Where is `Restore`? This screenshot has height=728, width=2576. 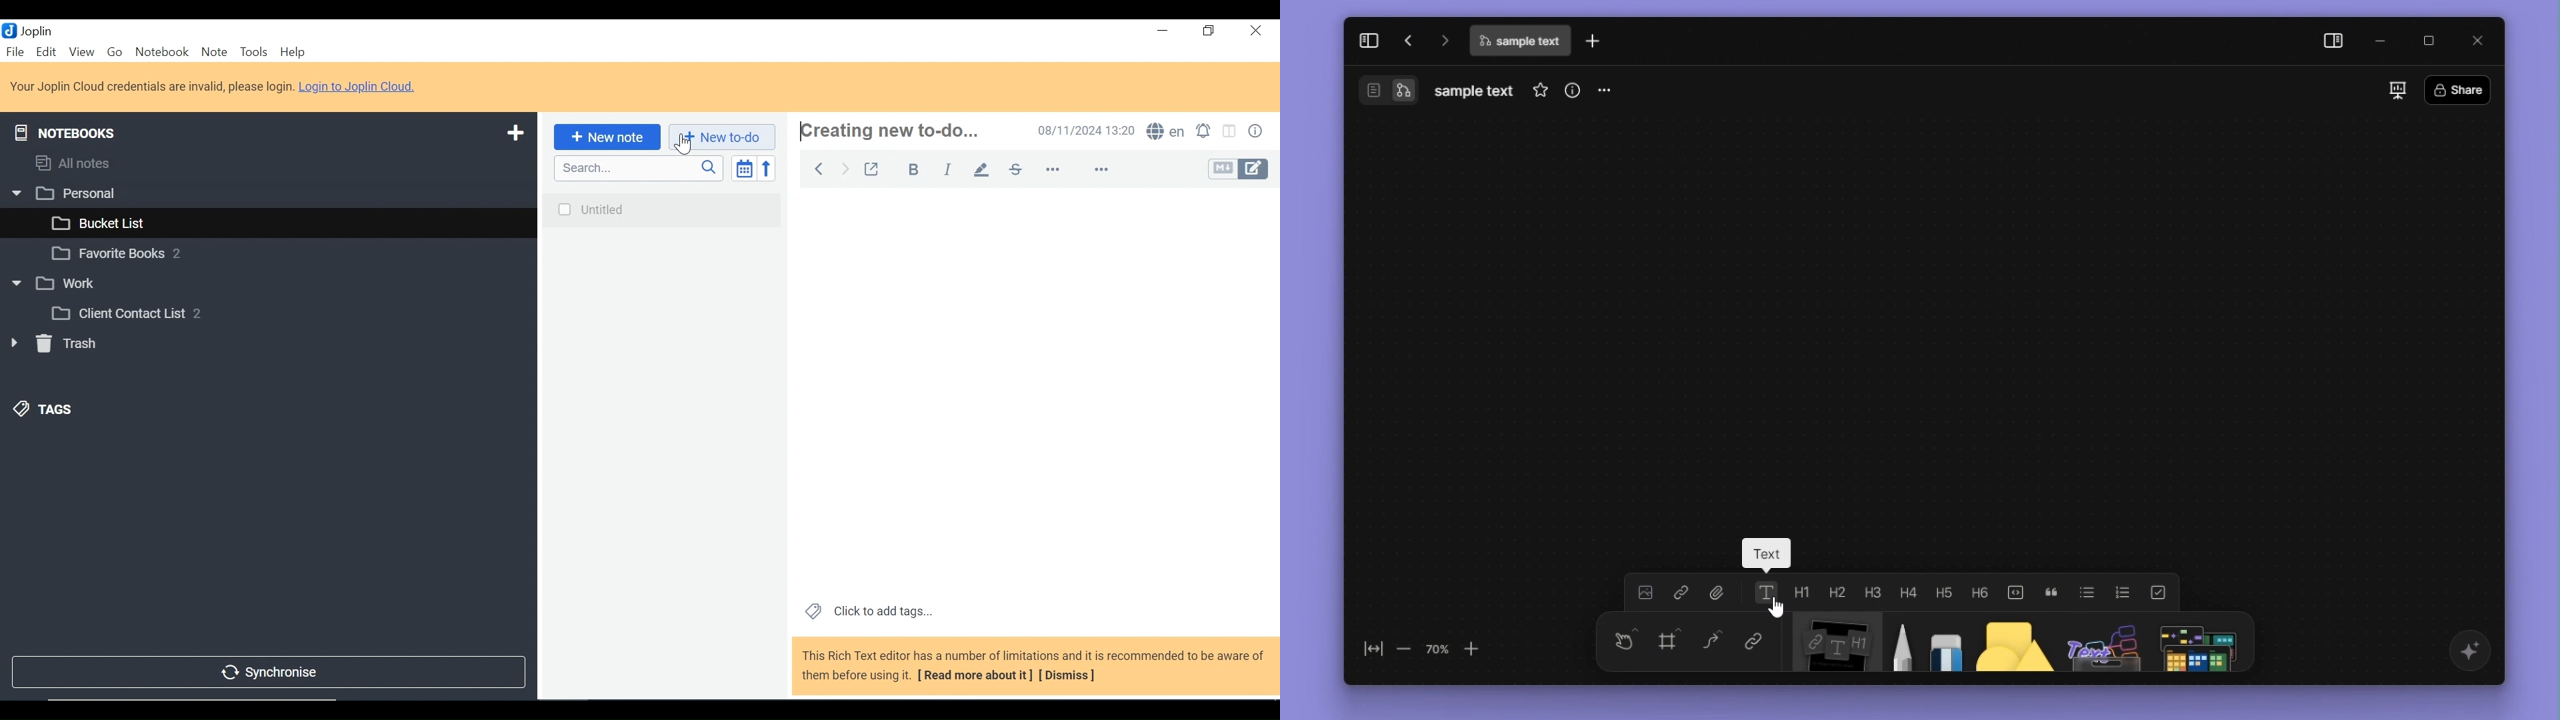 Restore is located at coordinates (1209, 33).